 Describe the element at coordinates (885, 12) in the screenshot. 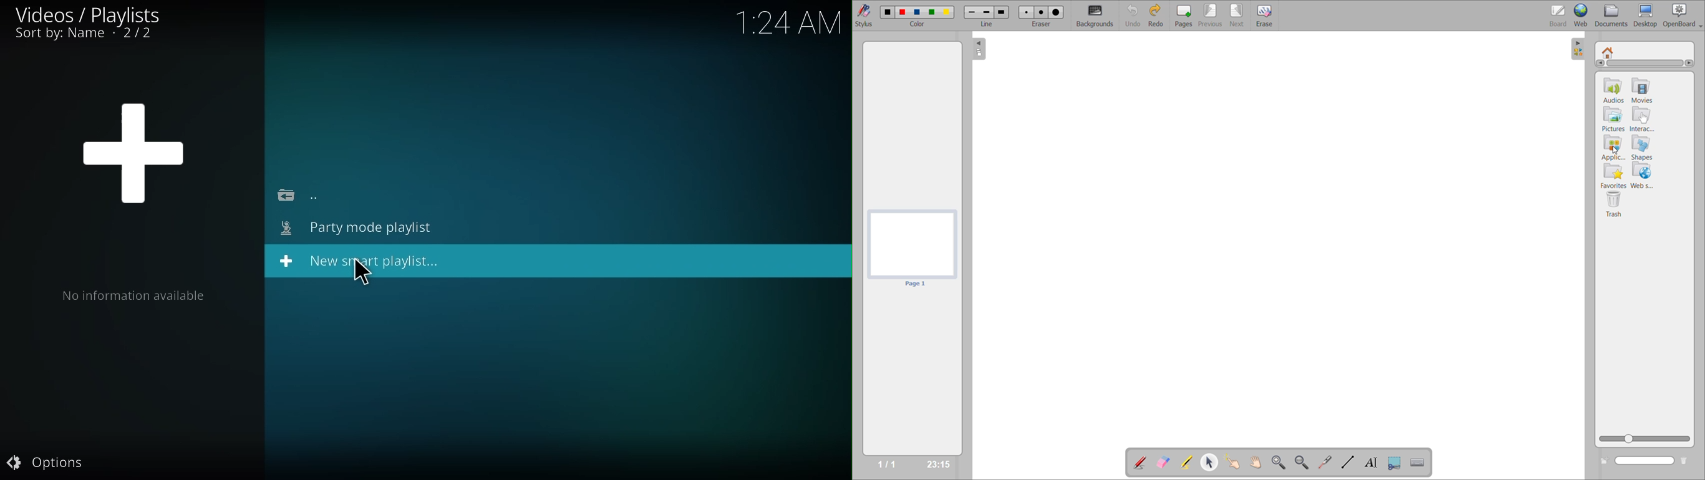

I see `color 1` at that location.